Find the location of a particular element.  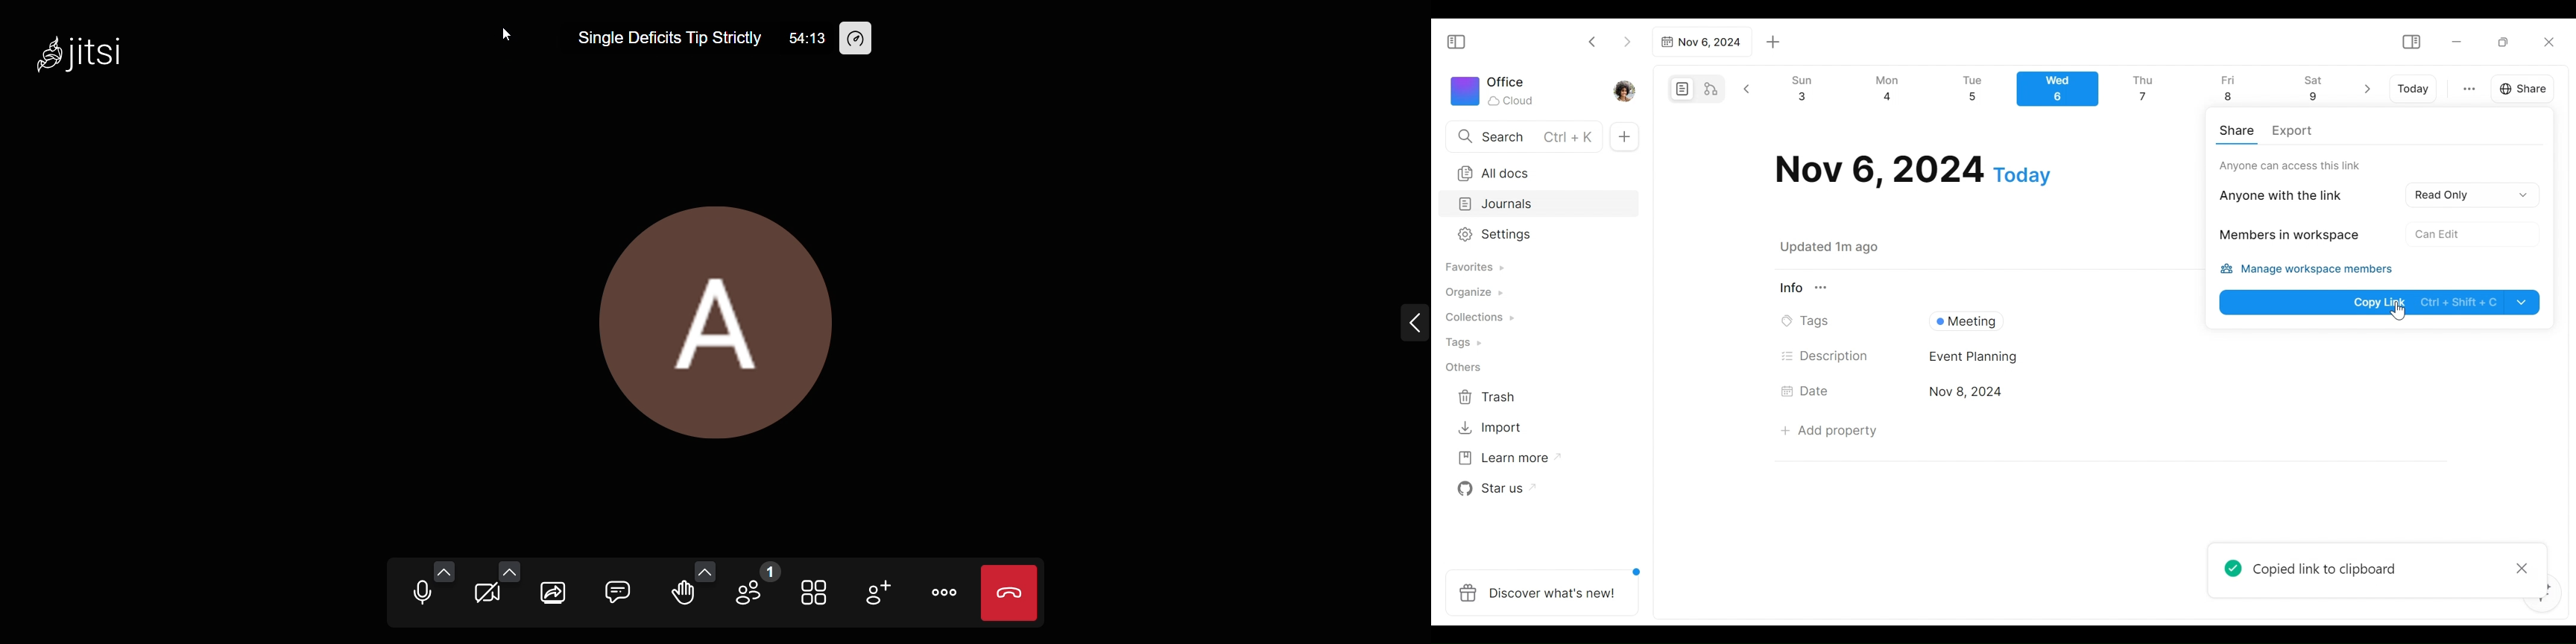

cursor is located at coordinates (503, 34).